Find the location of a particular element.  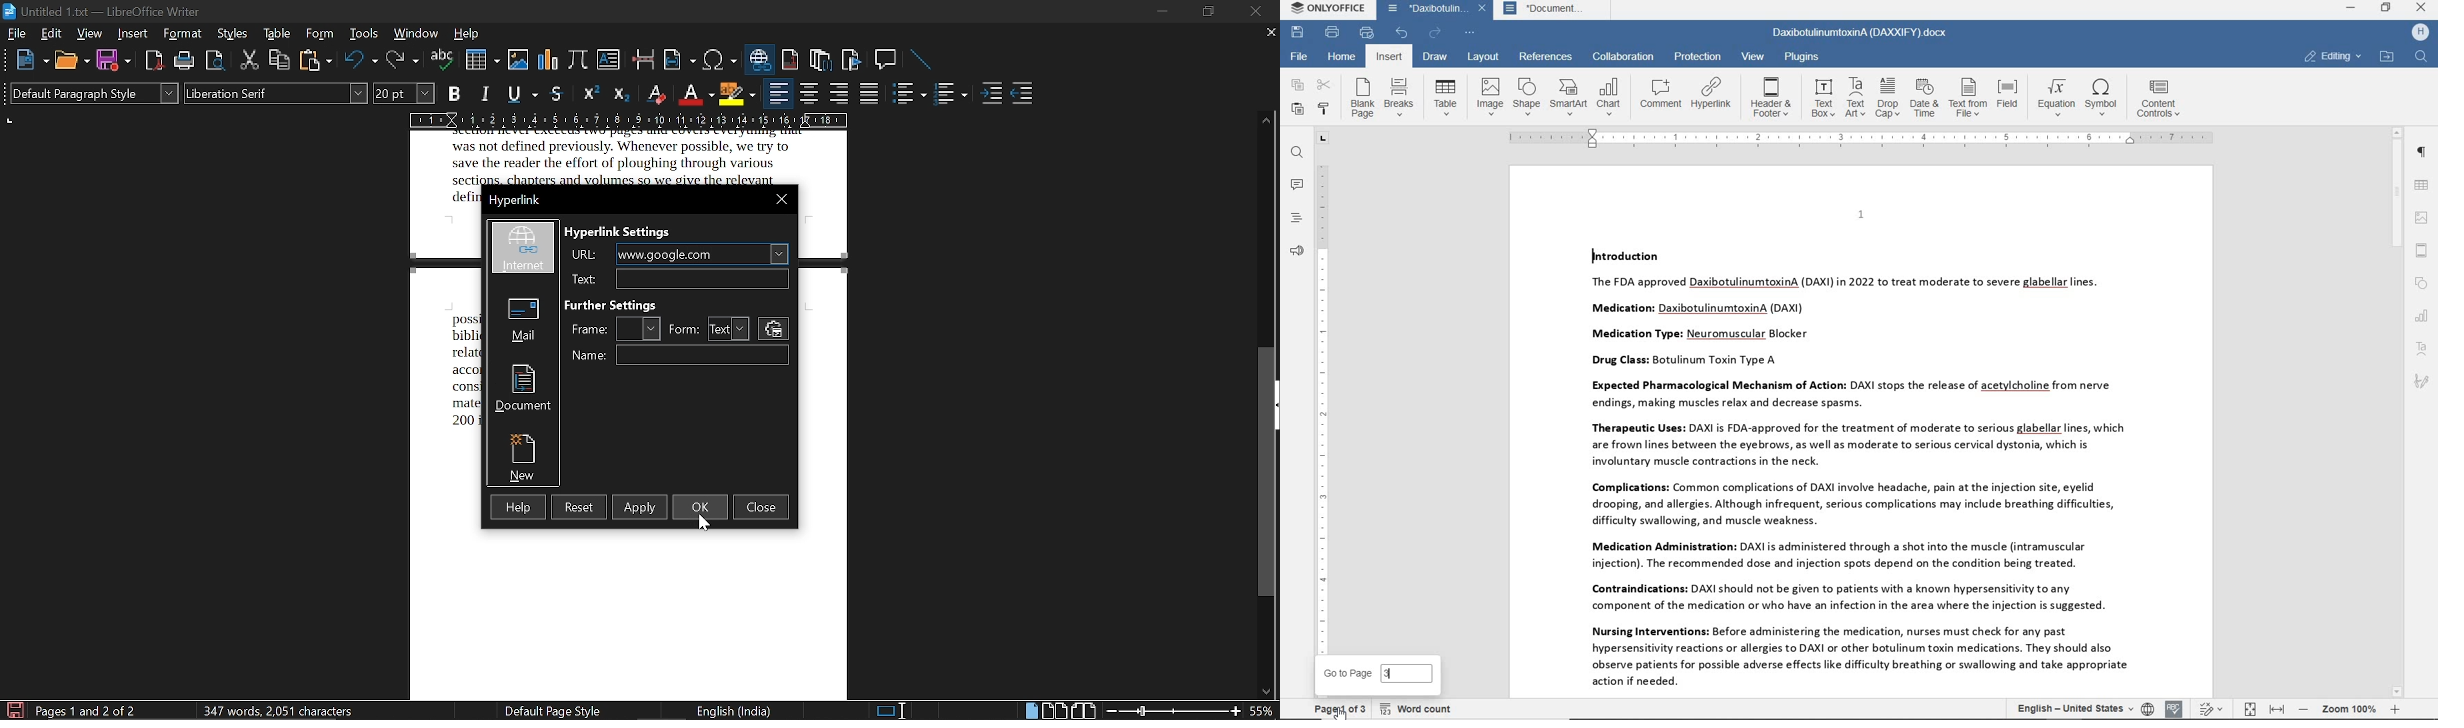

ok is located at coordinates (701, 508).